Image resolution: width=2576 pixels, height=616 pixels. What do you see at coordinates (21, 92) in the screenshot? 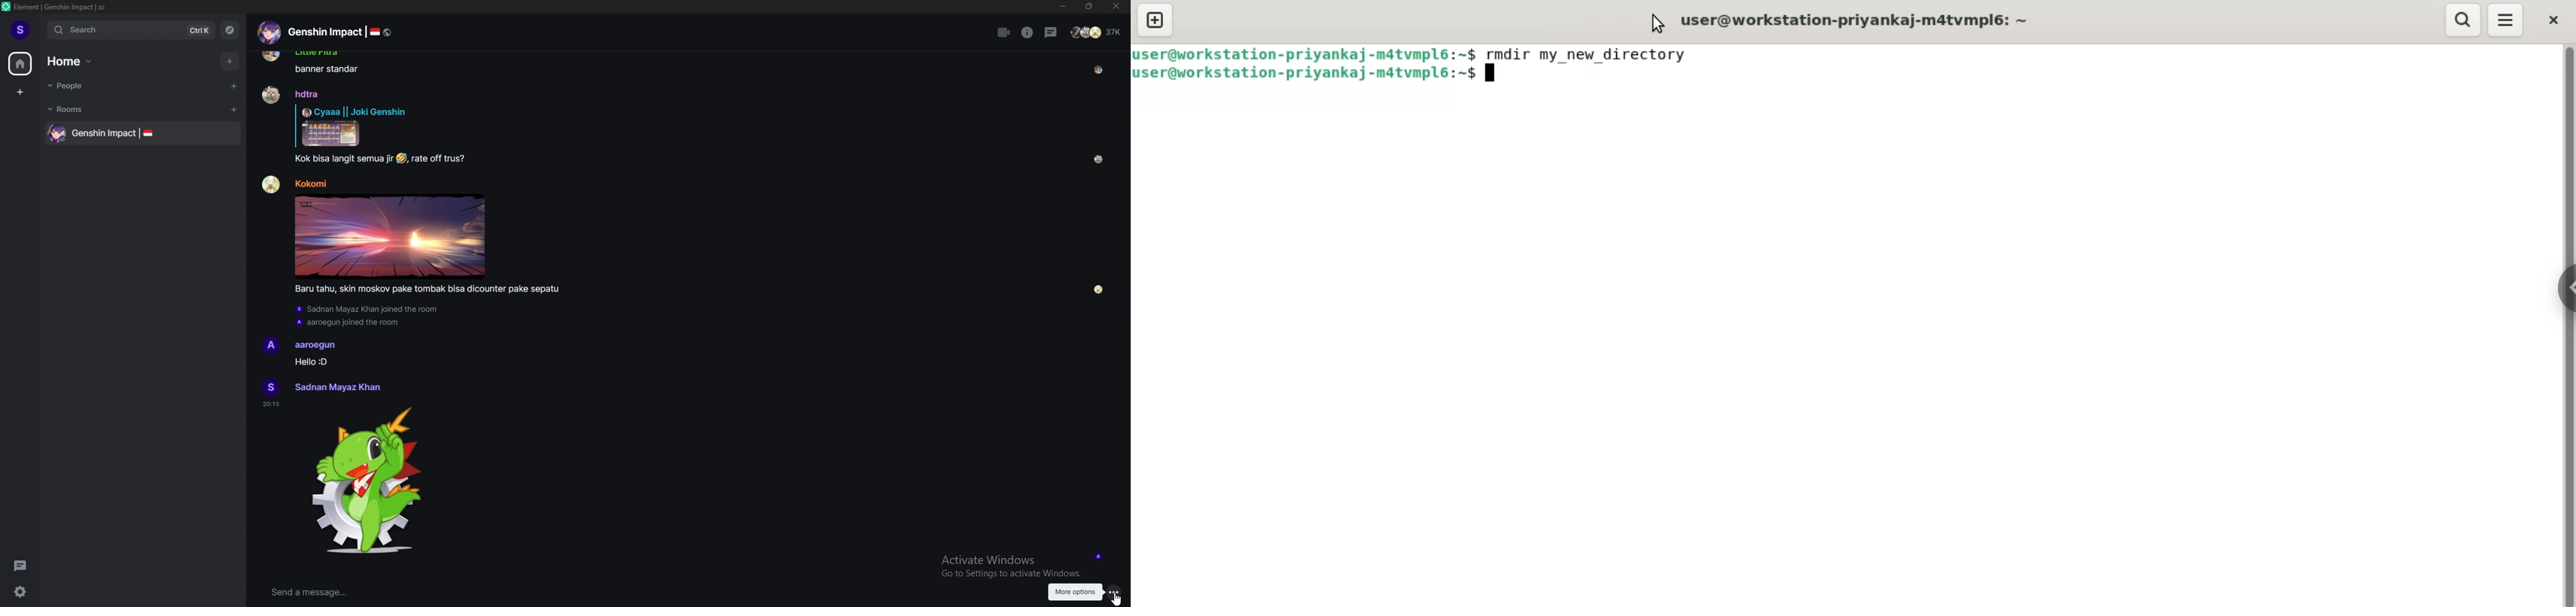
I see `create a space` at bounding box center [21, 92].